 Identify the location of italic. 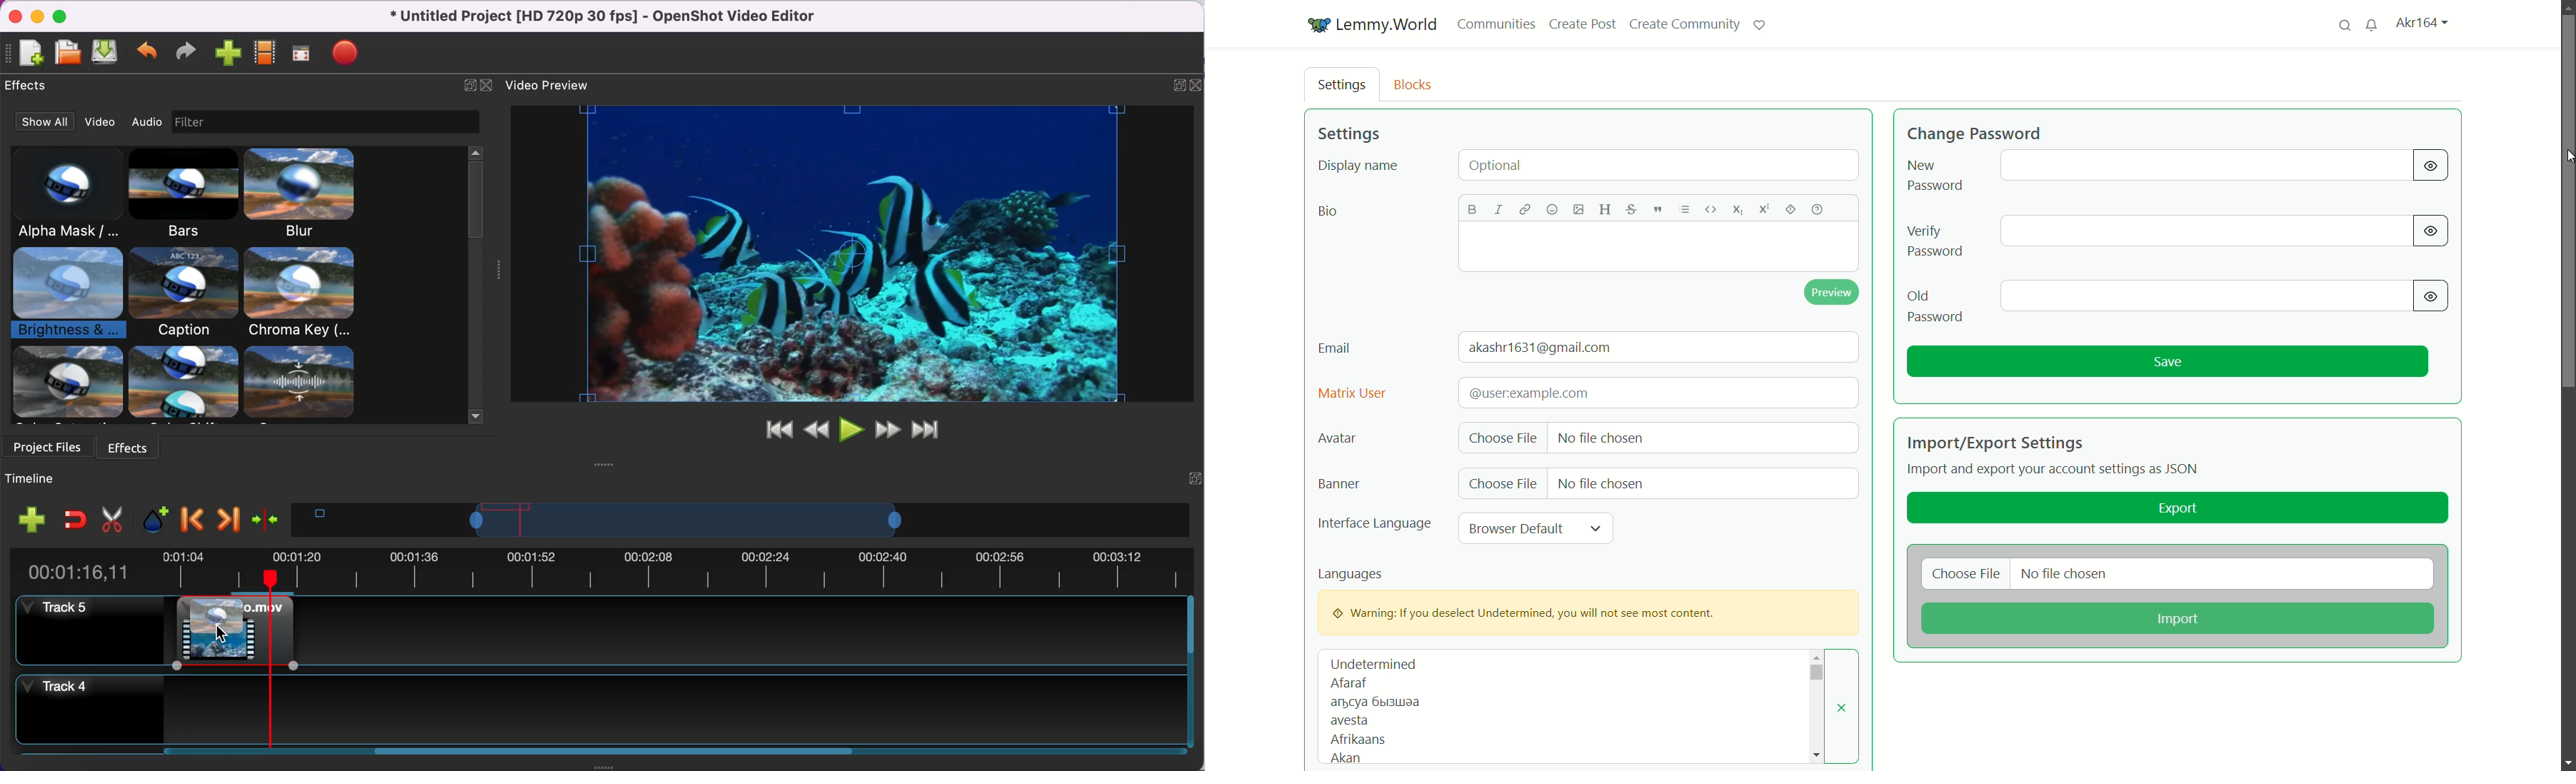
(1499, 209).